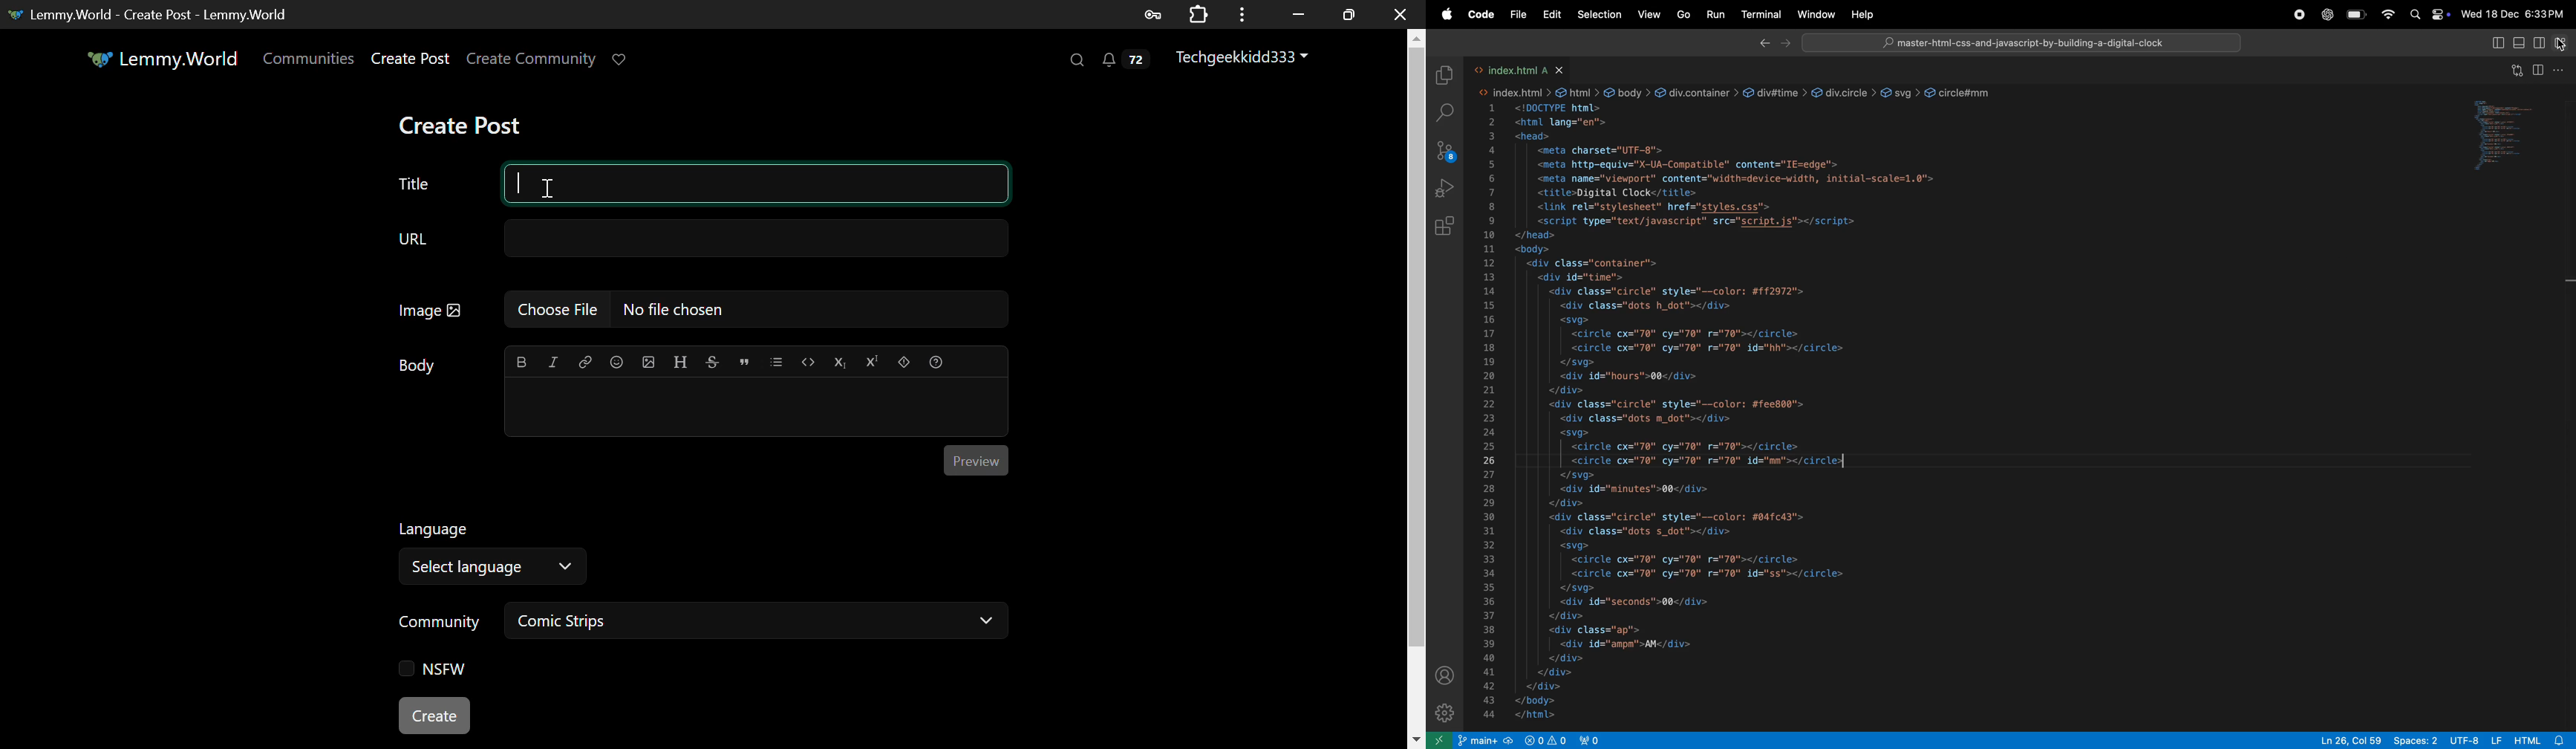 The height and width of the screenshot is (756, 2576). What do you see at coordinates (2561, 47) in the screenshot?
I see `cursor` at bounding box center [2561, 47].